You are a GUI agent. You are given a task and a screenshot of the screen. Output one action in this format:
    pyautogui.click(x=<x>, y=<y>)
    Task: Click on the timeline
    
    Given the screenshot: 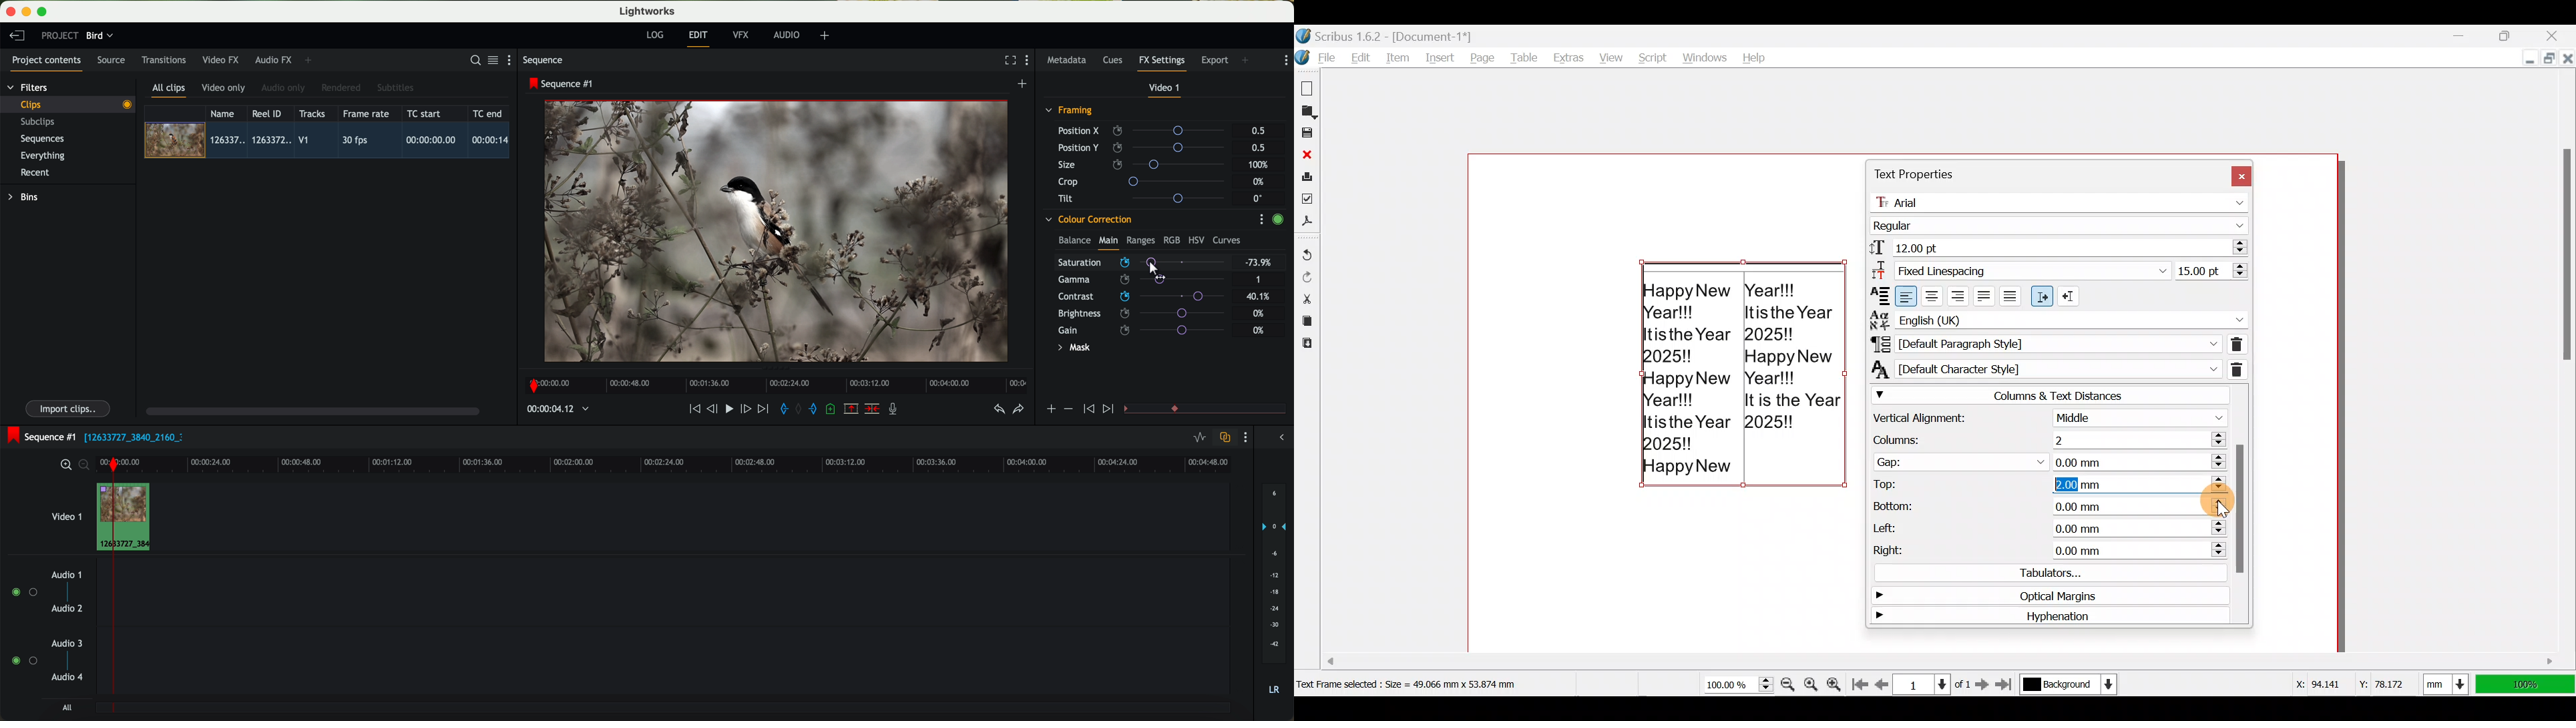 What is the action you would take?
    pyautogui.click(x=553, y=410)
    